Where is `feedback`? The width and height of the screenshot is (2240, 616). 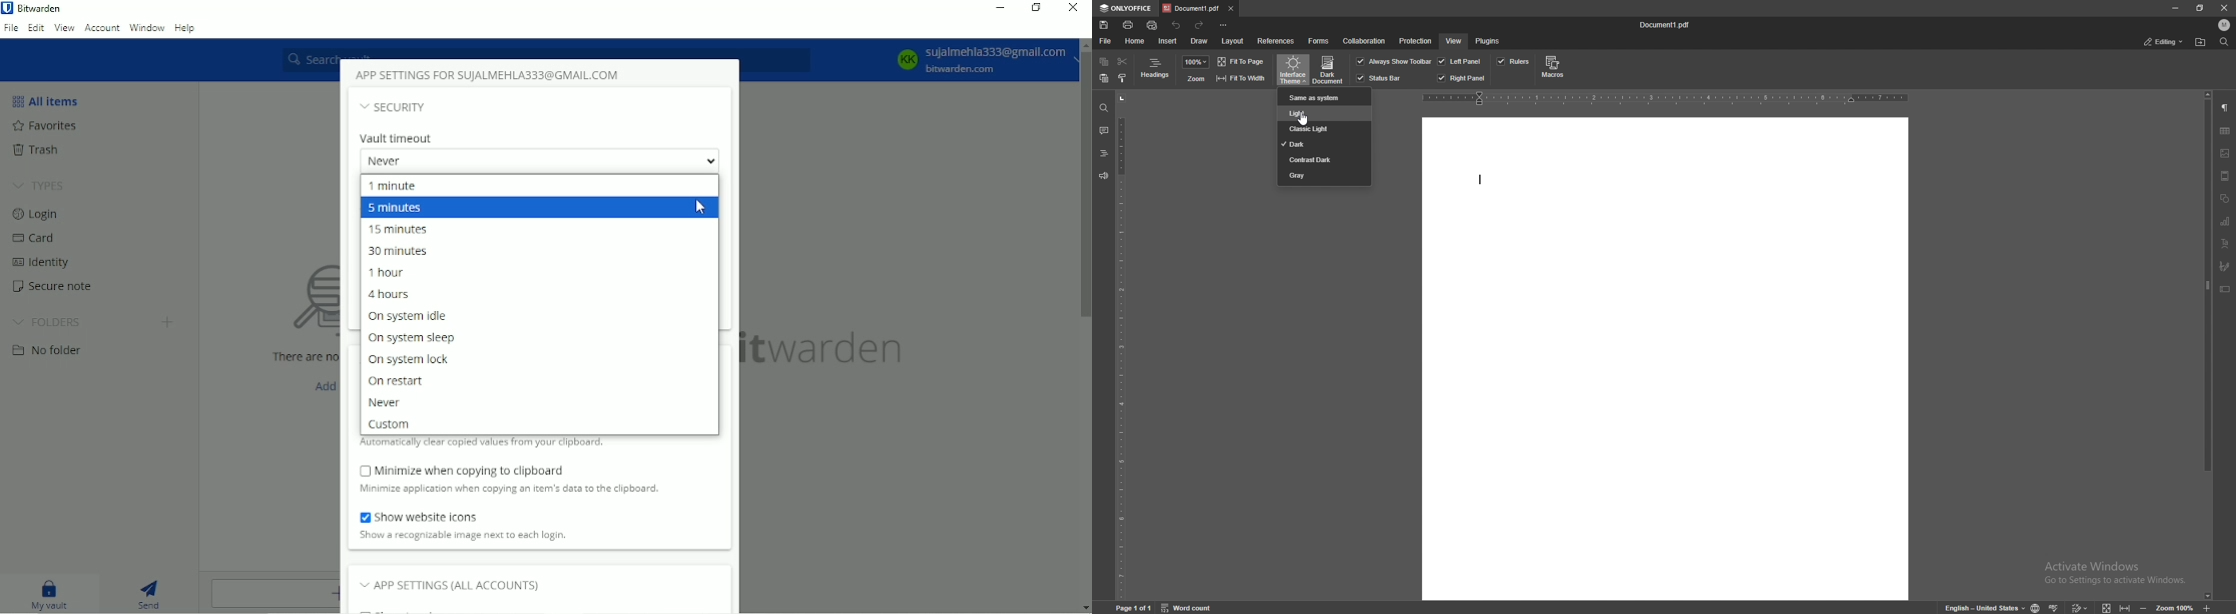
feedback is located at coordinates (1103, 176).